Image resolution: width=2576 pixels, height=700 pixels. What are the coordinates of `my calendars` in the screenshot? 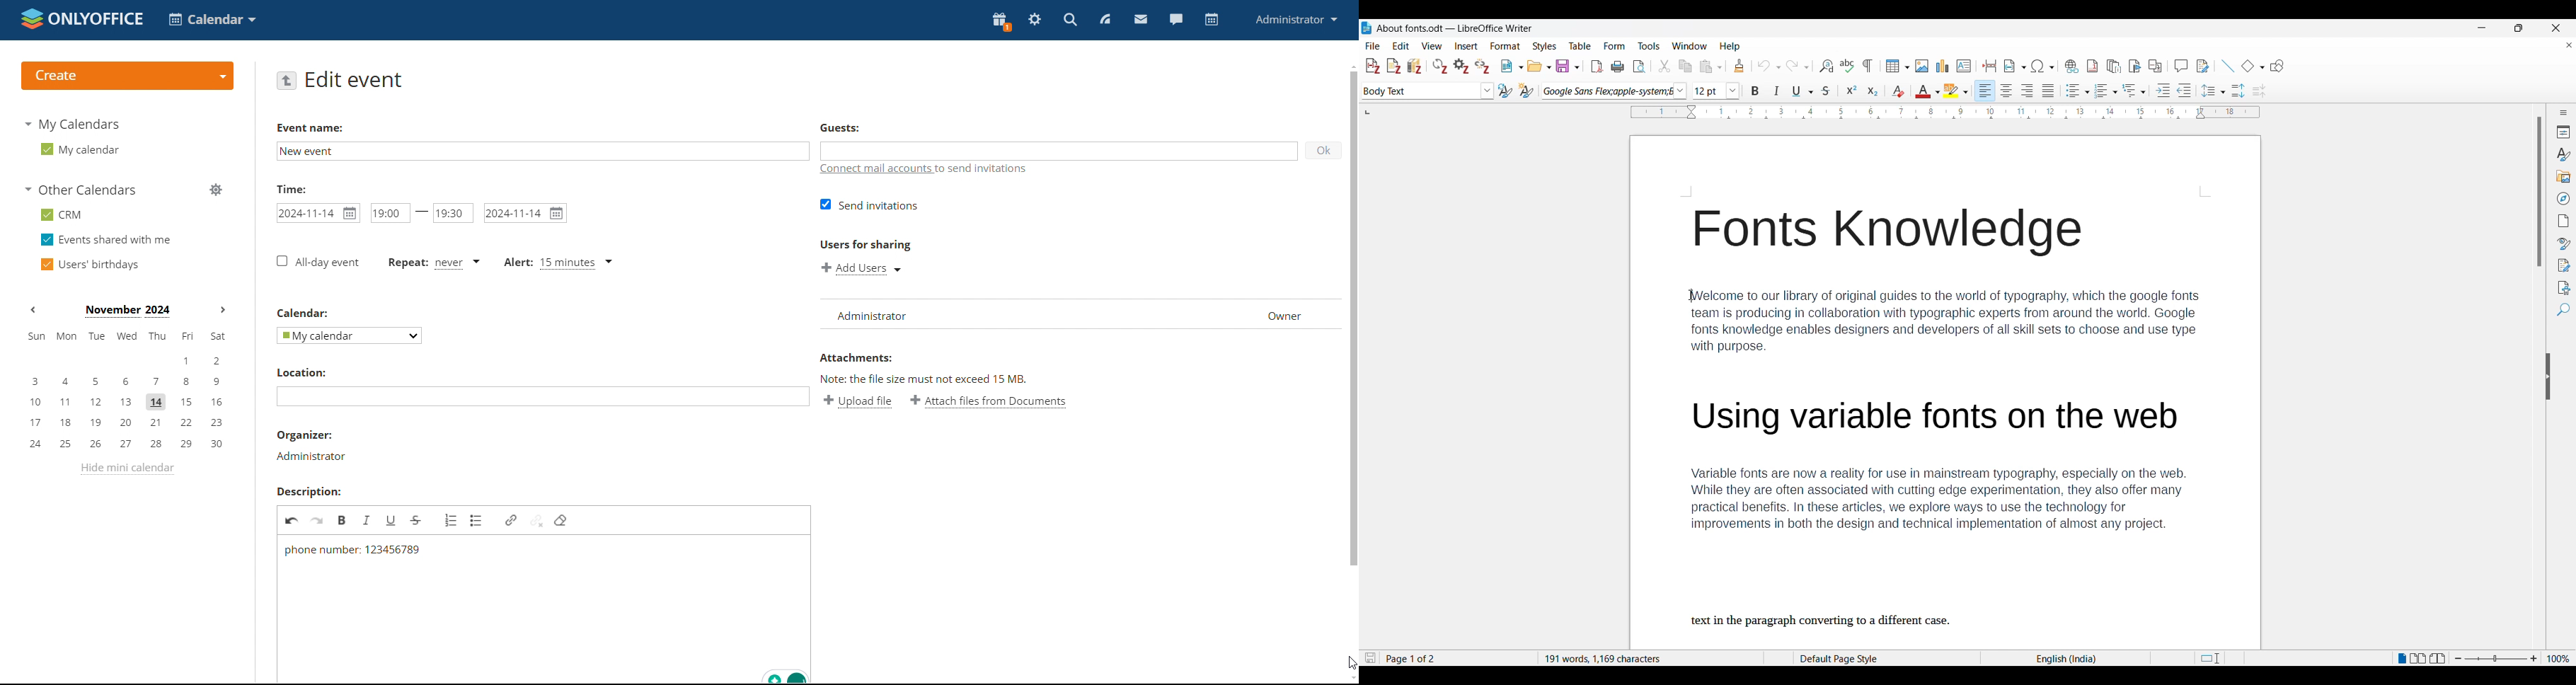 It's located at (70, 123).